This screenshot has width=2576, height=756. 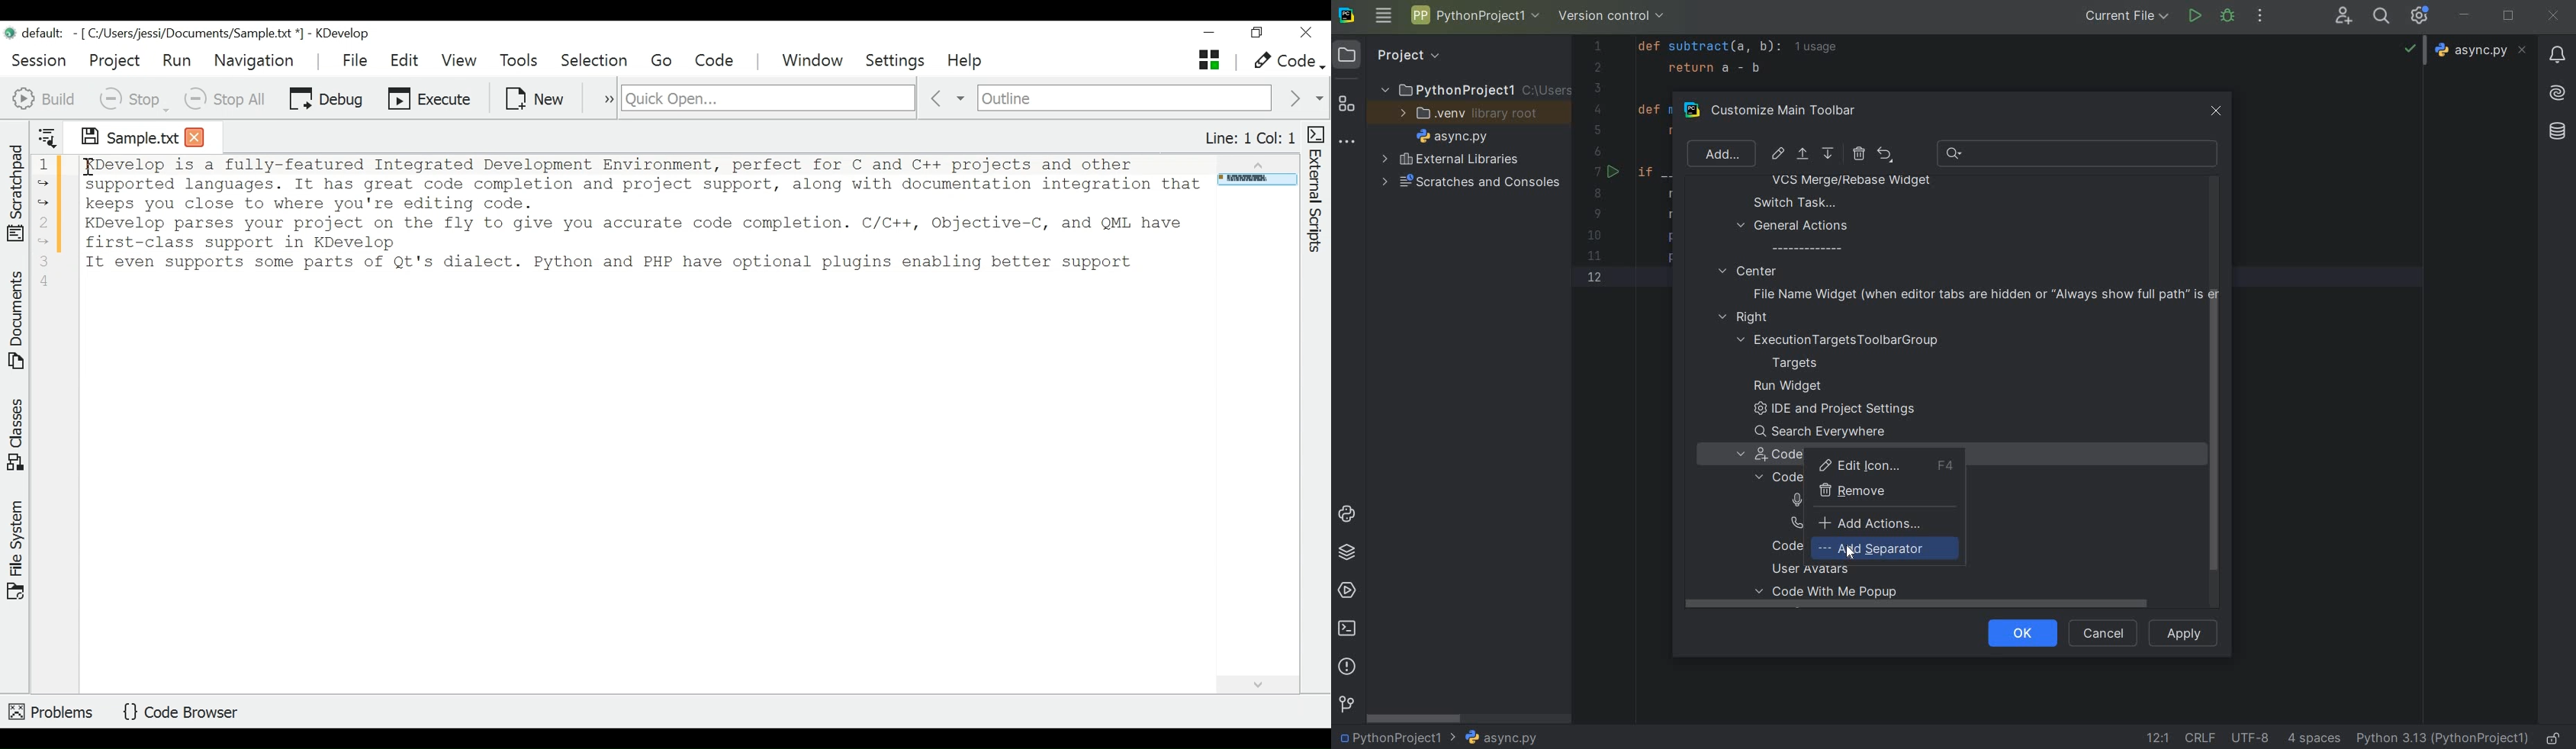 What do you see at coordinates (1305, 33) in the screenshot?
I see `Close` at bounding box center [1305, 33].